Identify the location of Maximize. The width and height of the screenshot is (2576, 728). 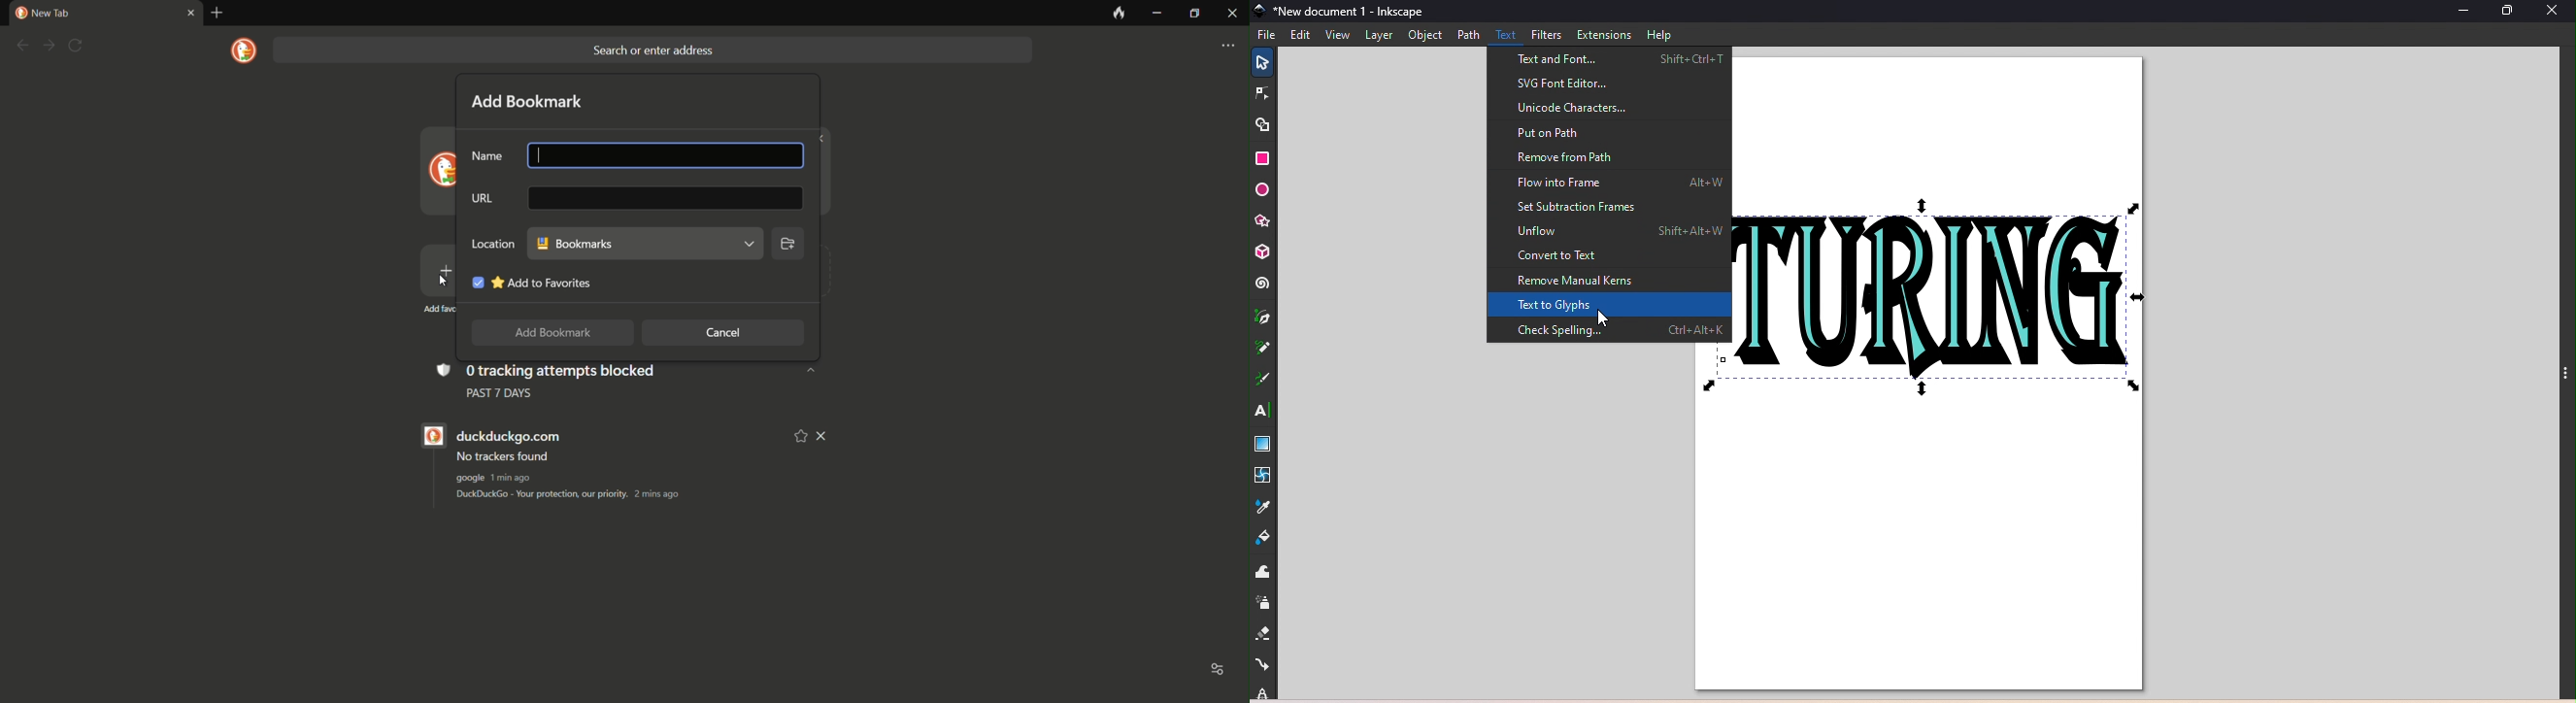
(2512, 12).